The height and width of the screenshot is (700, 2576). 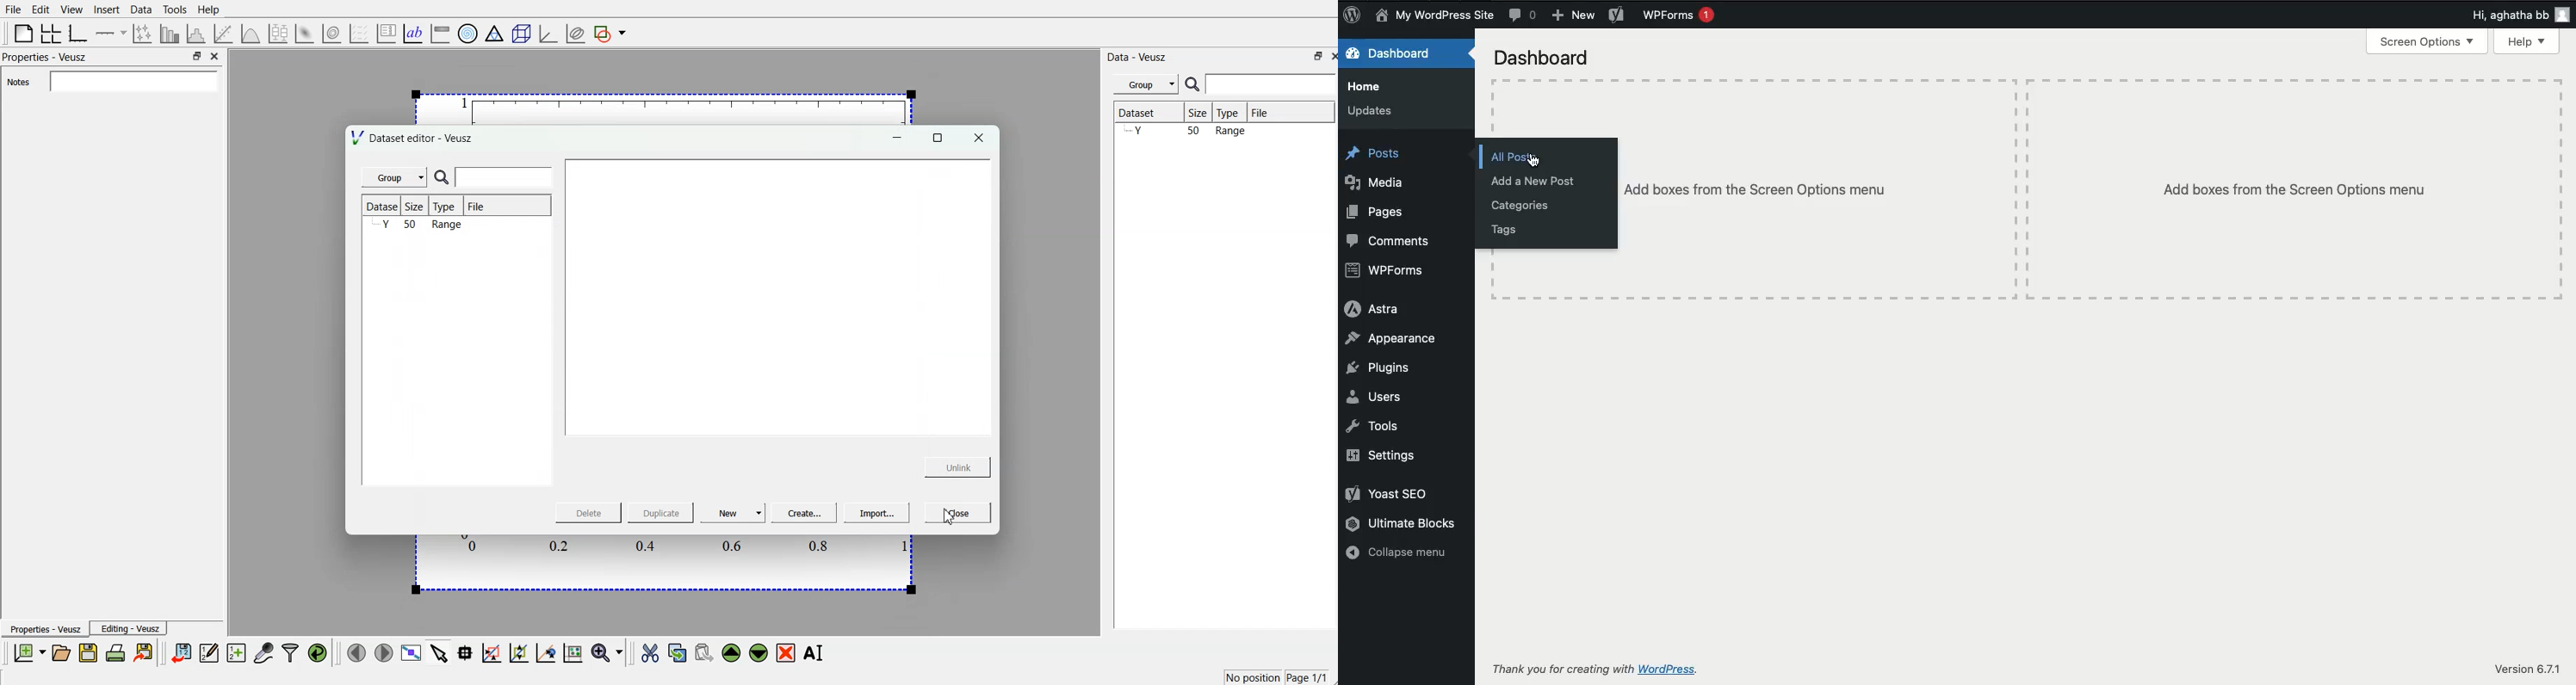 What do you see at coordinates (131, 628) in the screenshot?
I see `Editing - Veusz` at bounding box center [131, 628].